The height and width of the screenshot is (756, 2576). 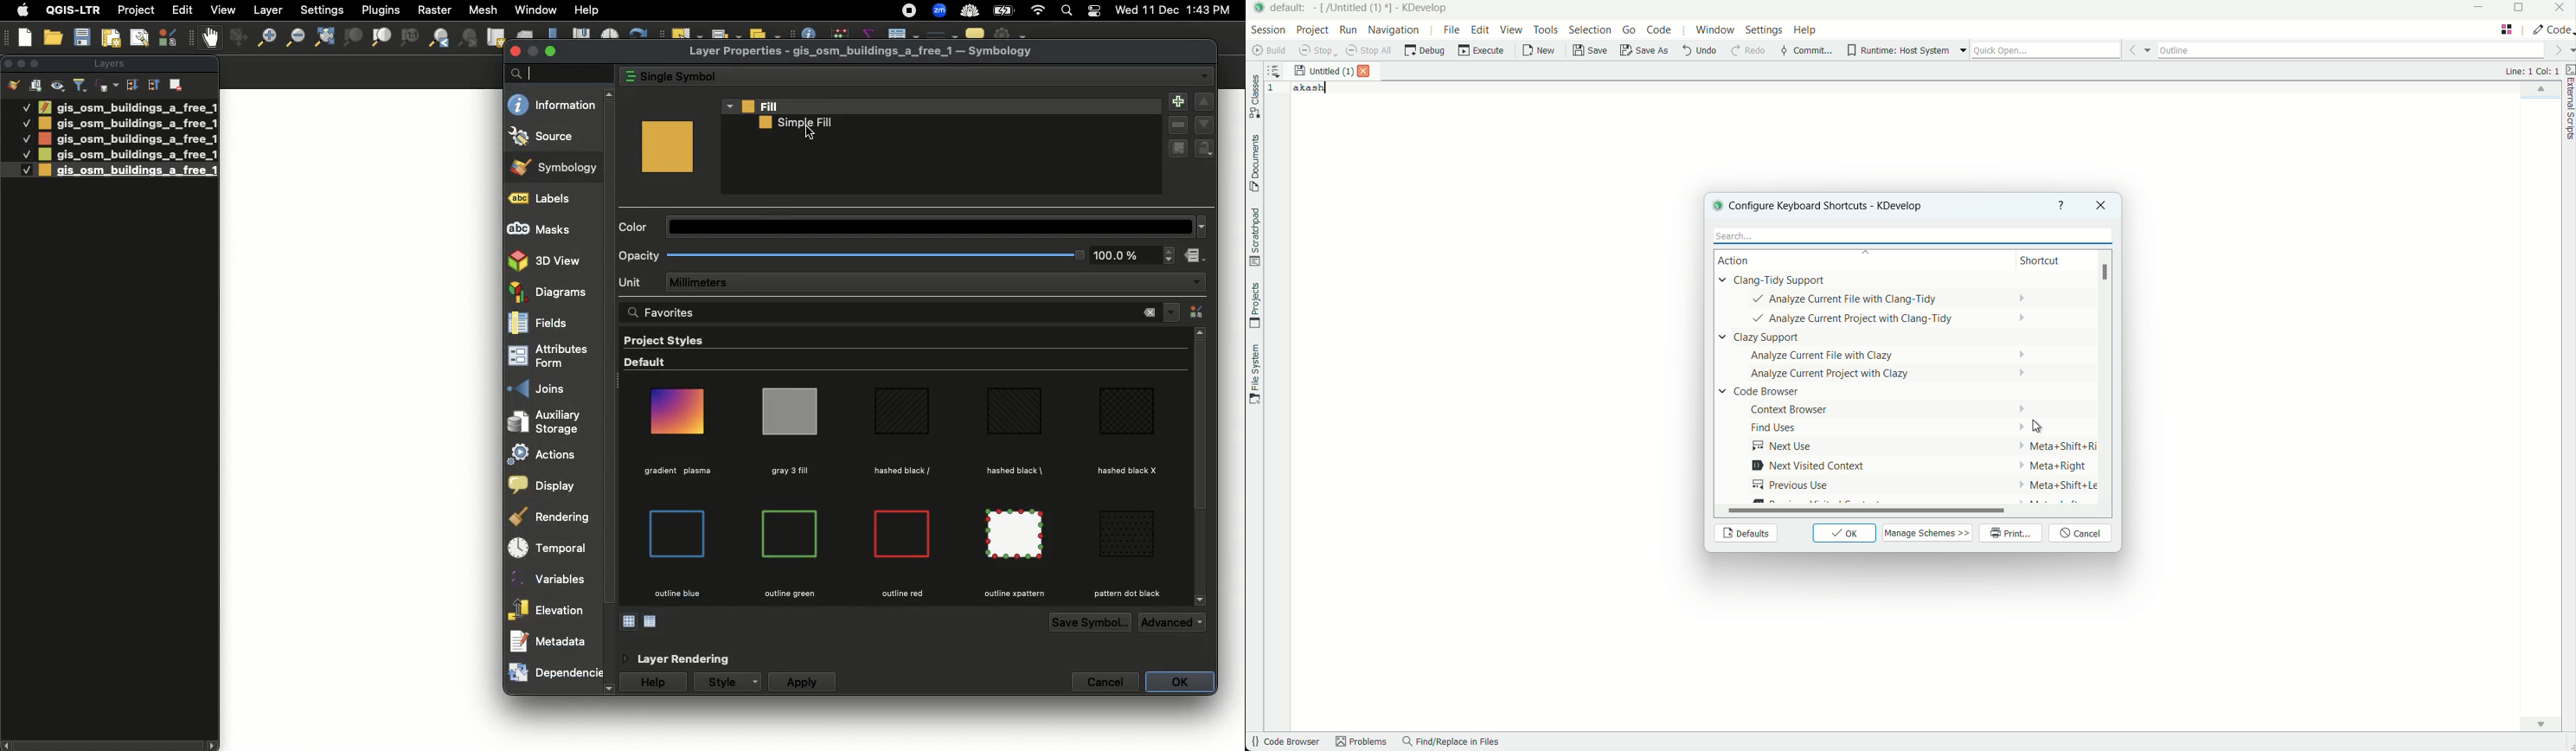 What do you see at coordinates (177, 83) in the screenshot?
I see `Remove` at bounding box center [177, 83].